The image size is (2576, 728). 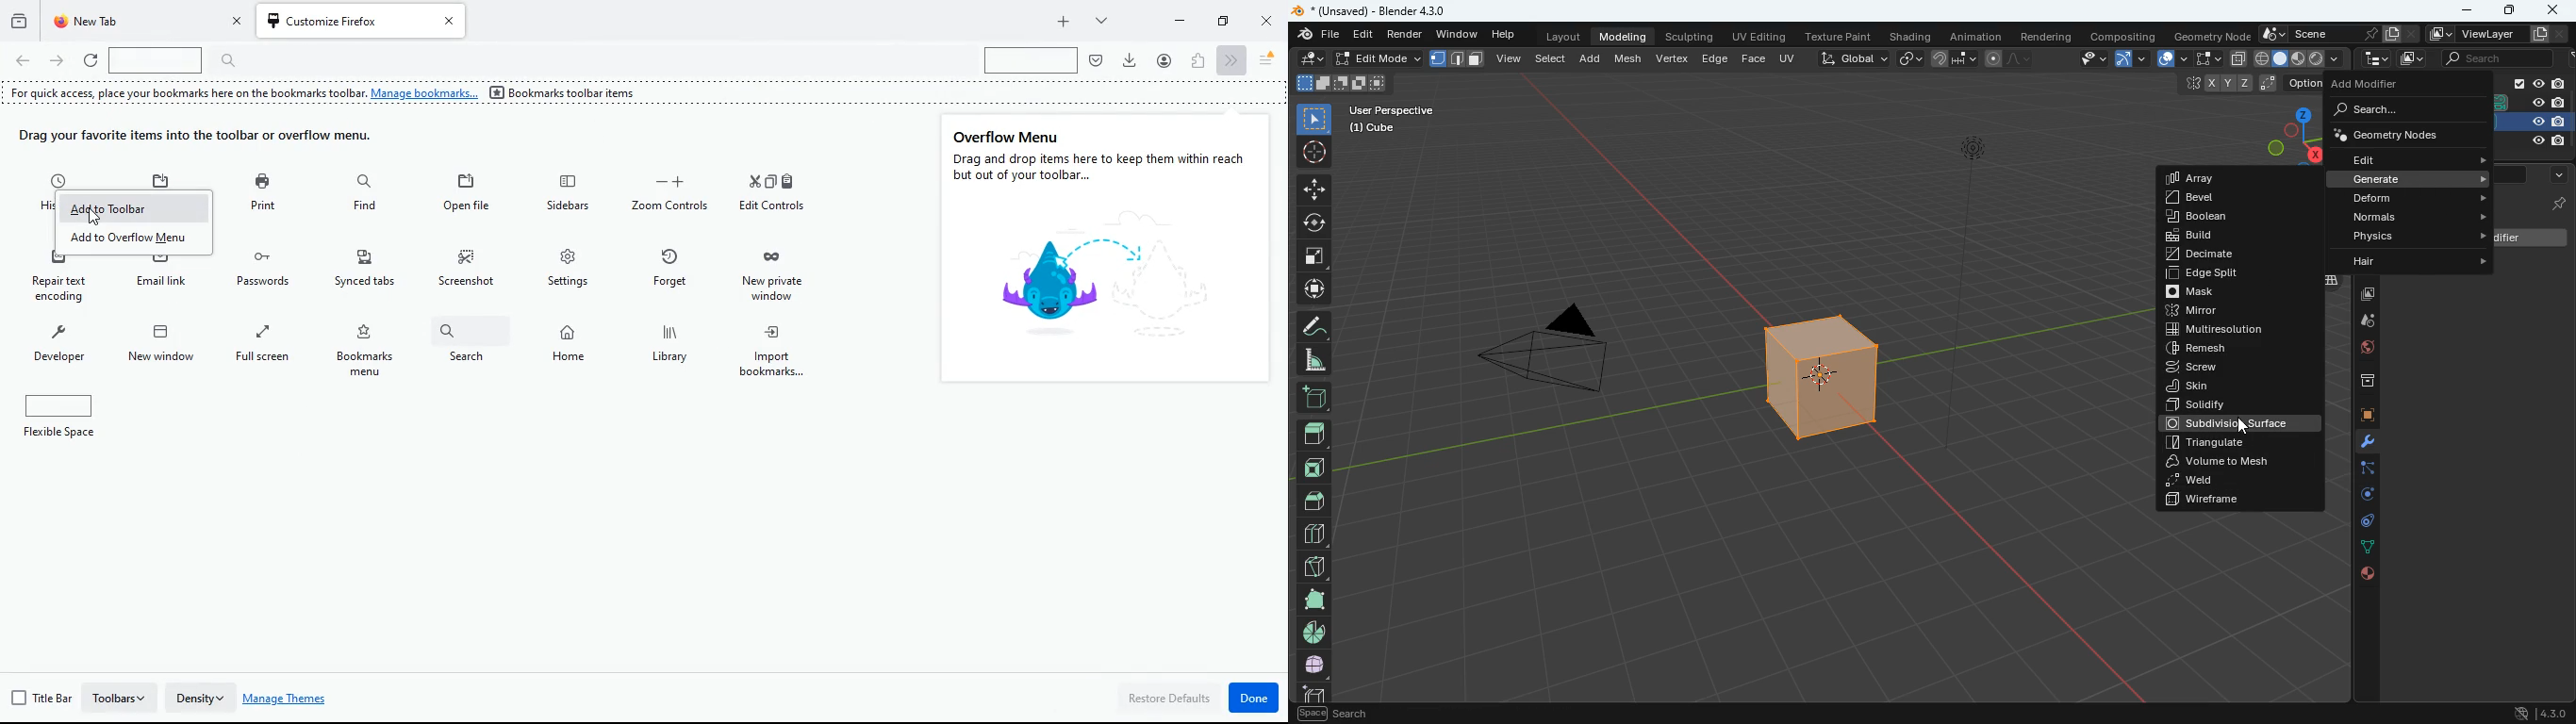 I want to click on global, so click(x=1846, y=59).